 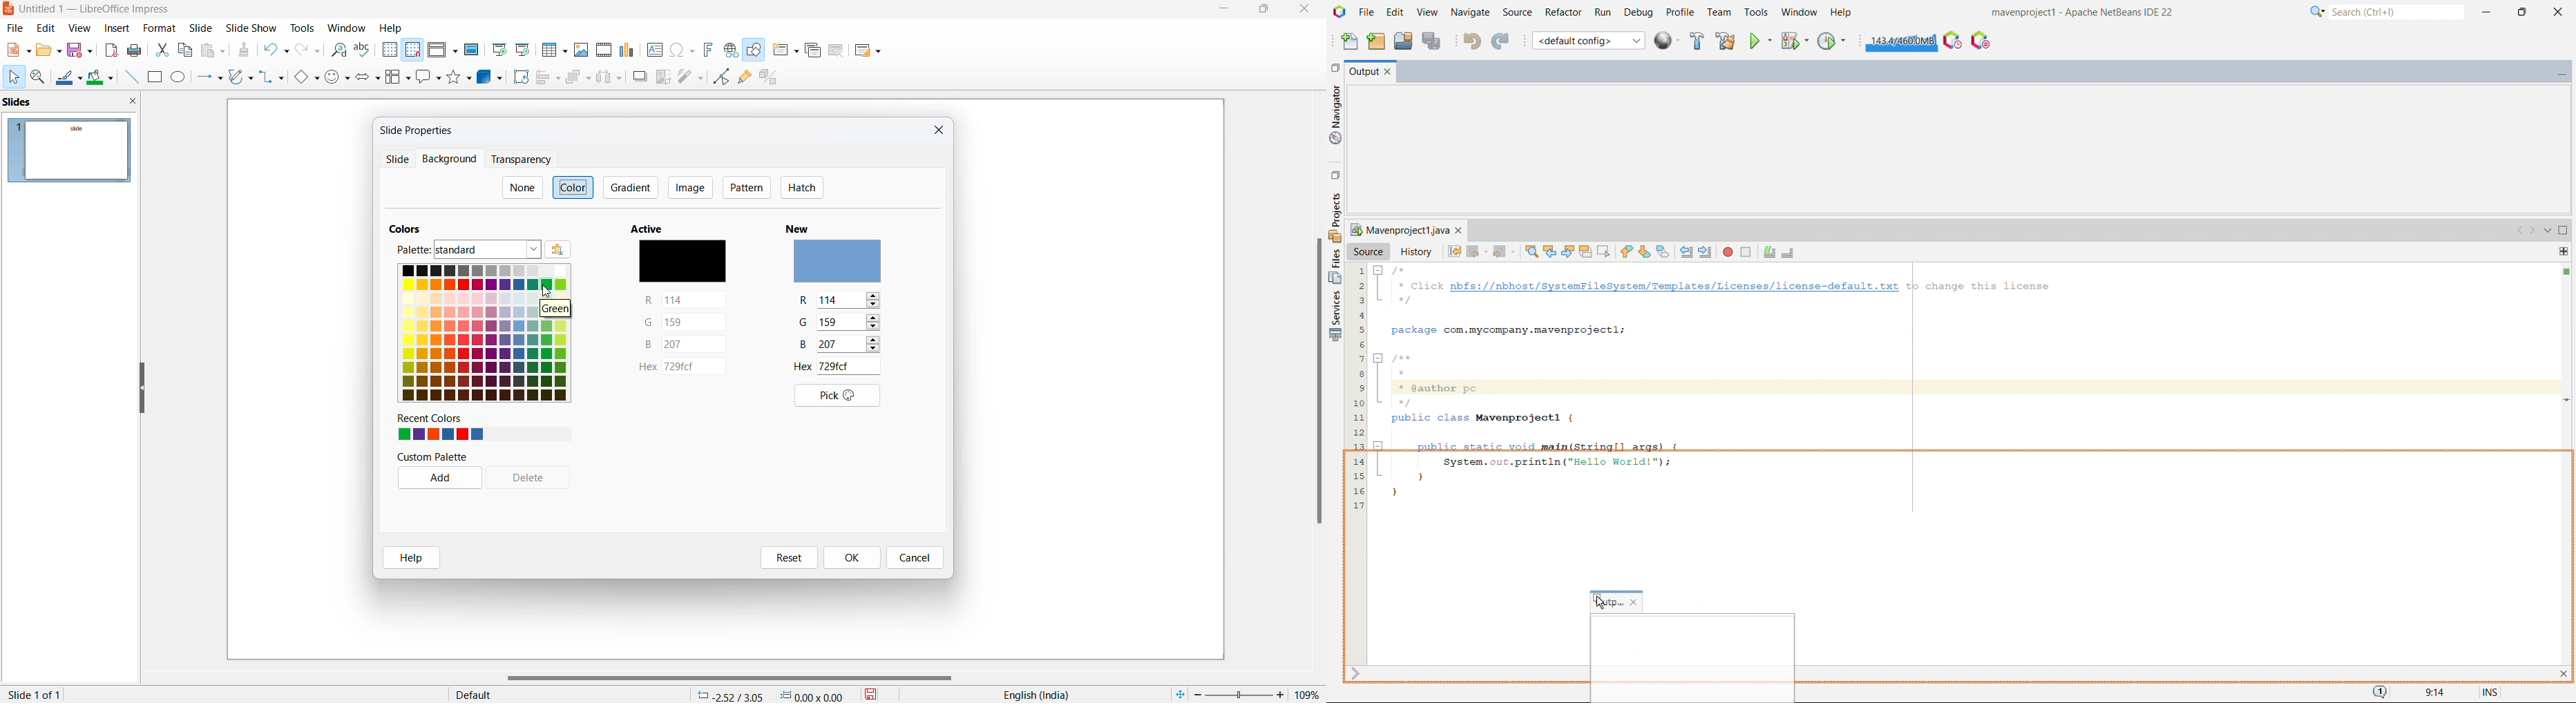 I want to click on toggle extrusion, so click(x=773, y=79).